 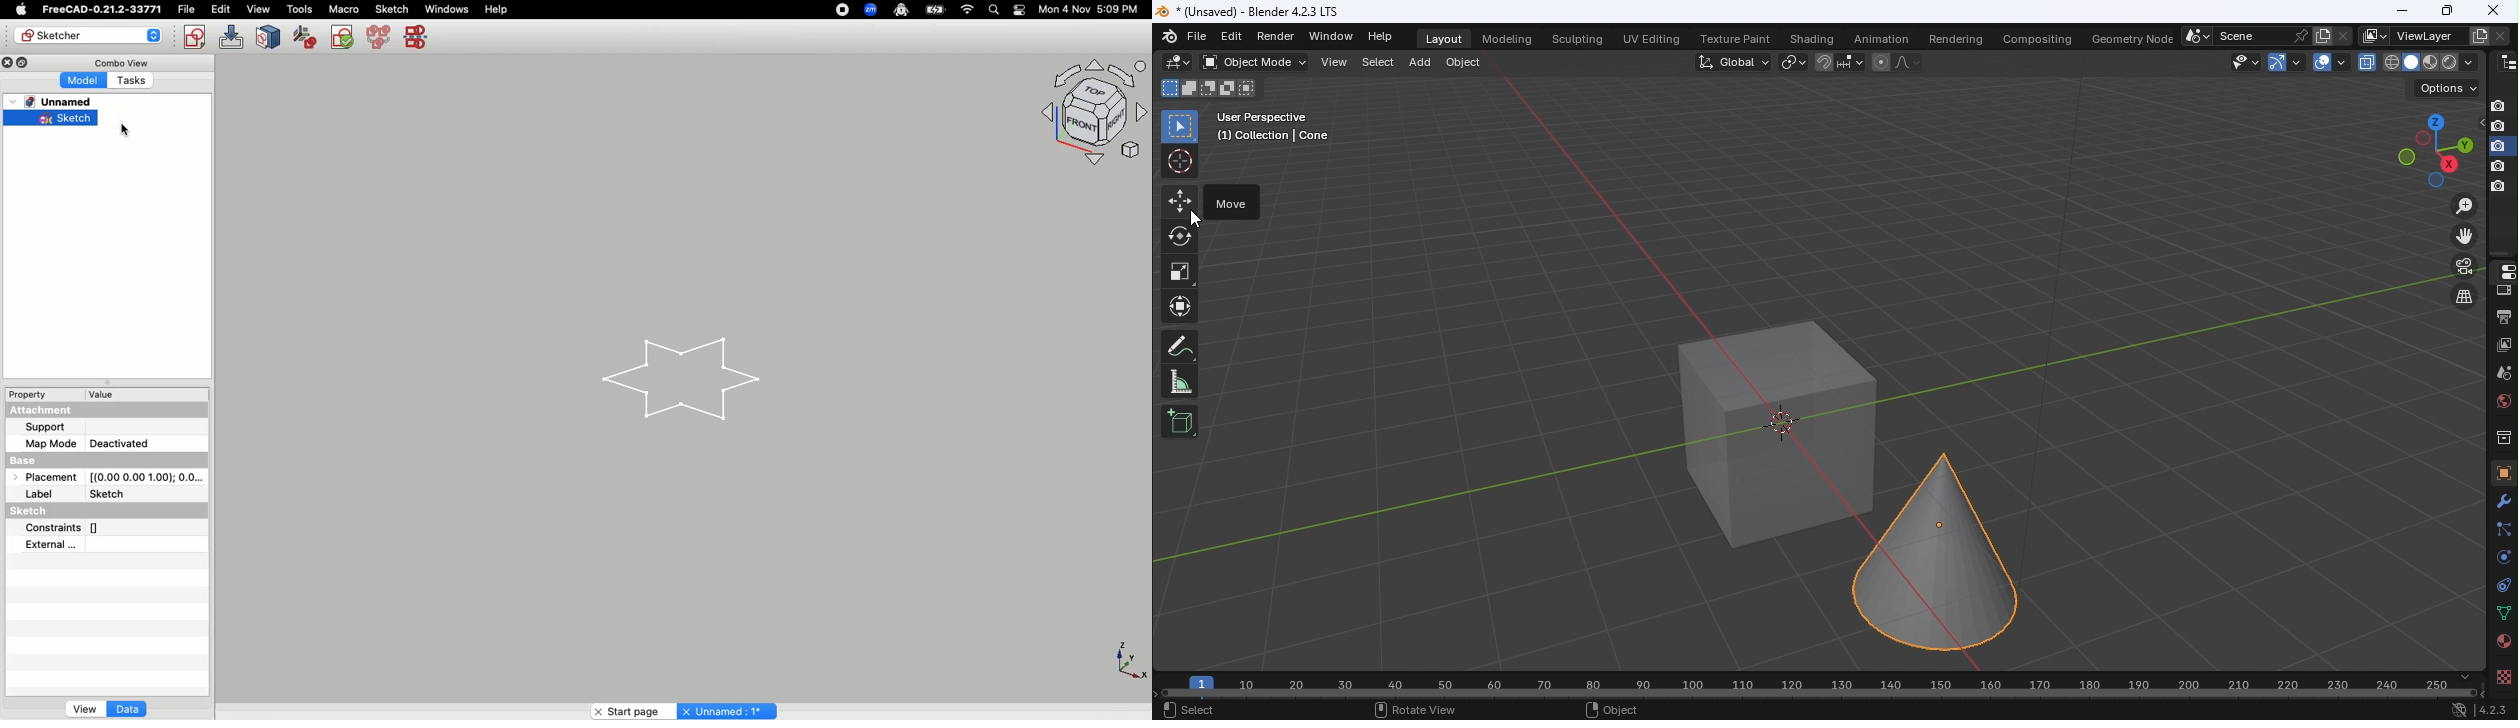 I want to click on Layout, so click(x=1445, y=39).